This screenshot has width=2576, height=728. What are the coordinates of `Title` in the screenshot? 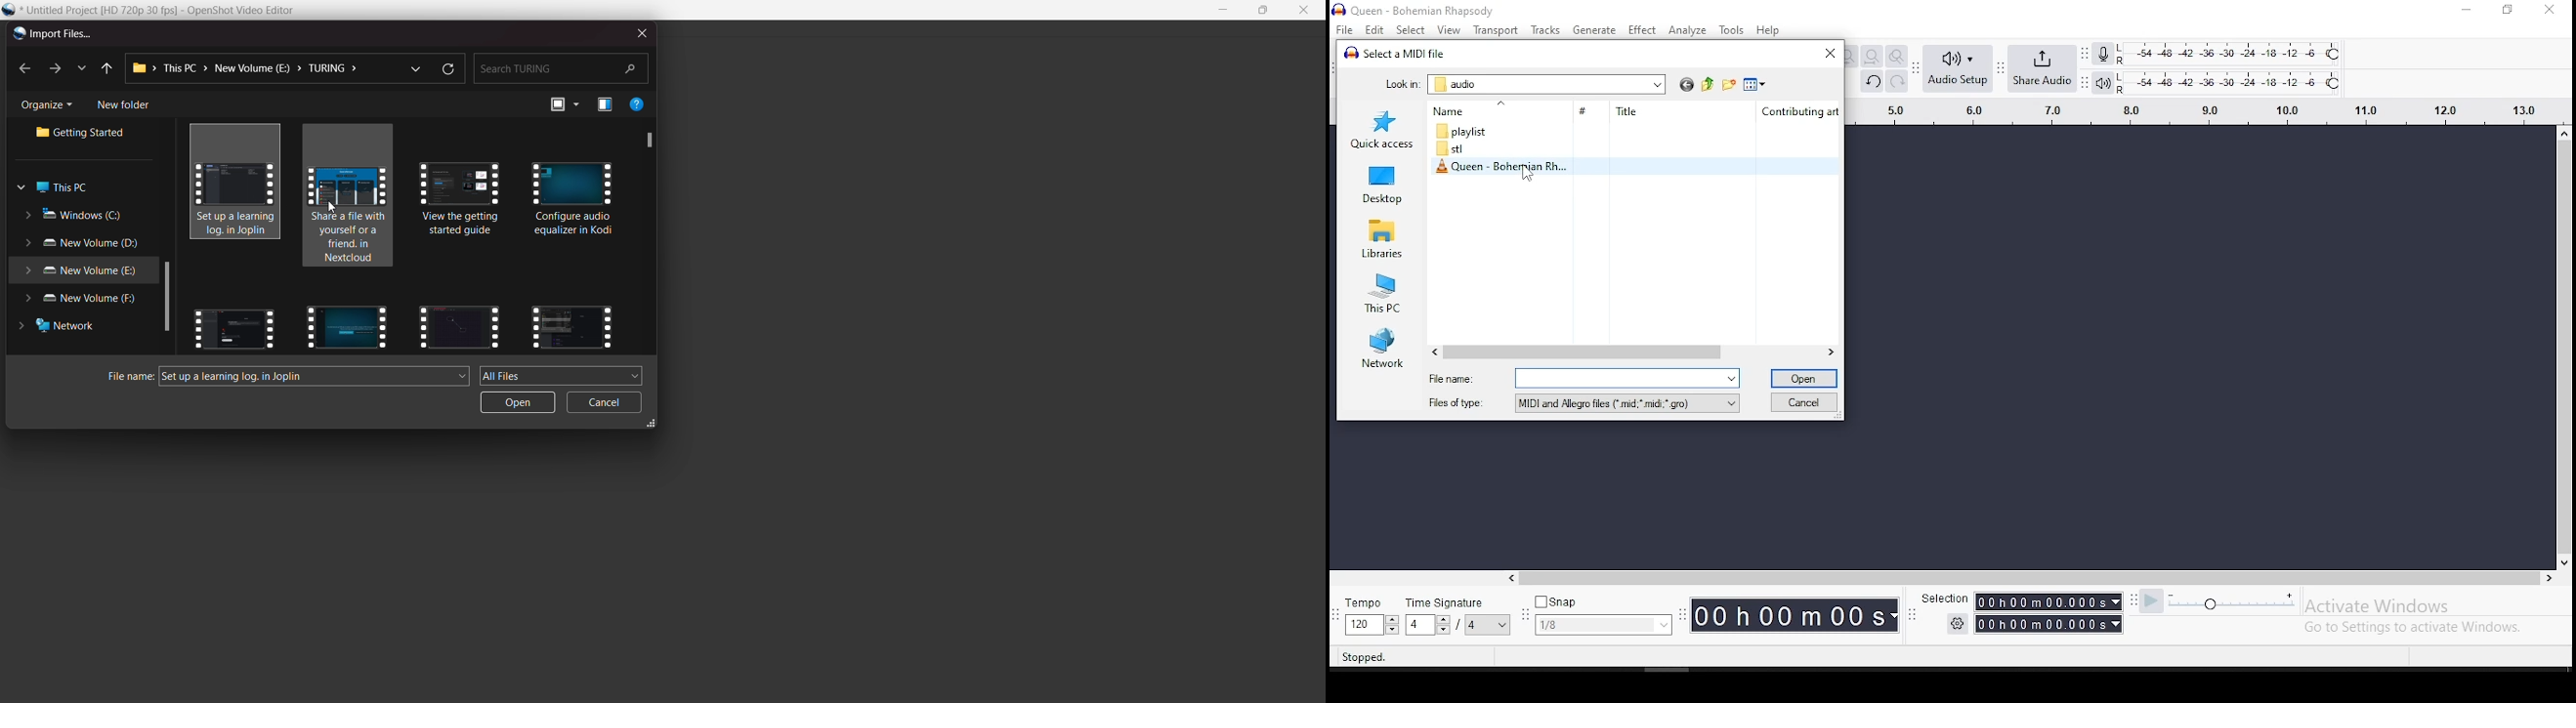 It's located at (1618, 109).